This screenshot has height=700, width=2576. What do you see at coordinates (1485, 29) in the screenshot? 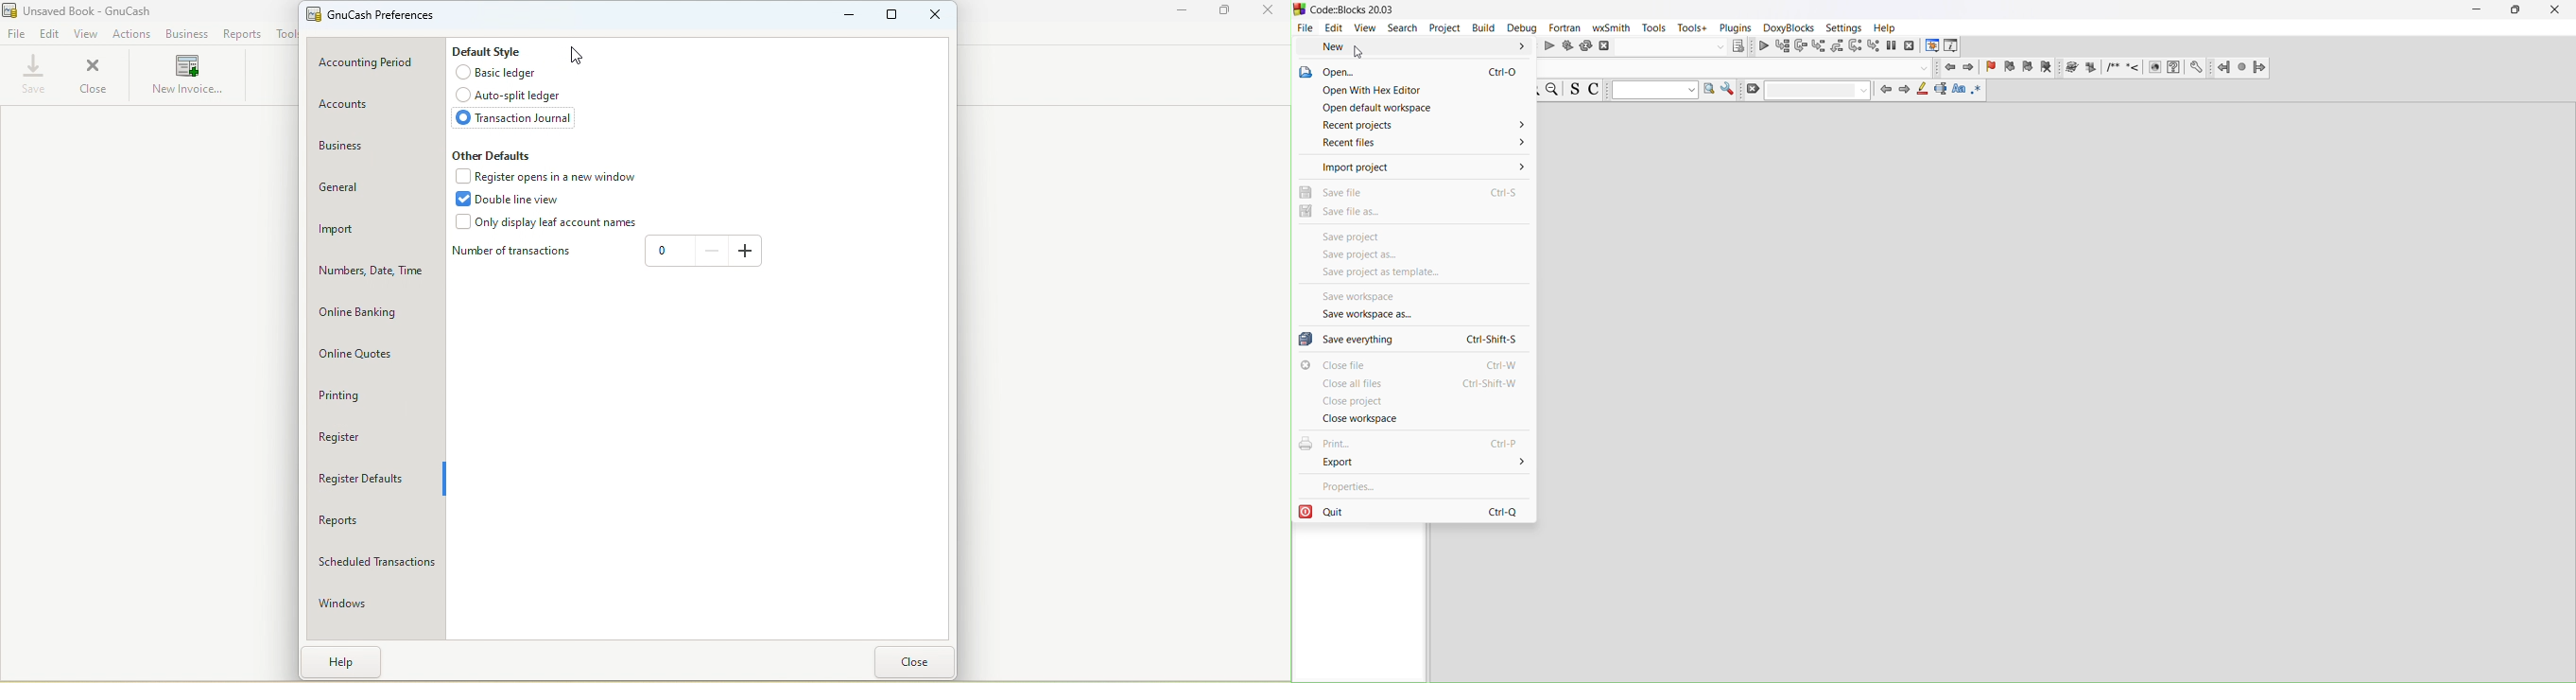
I see `build` at bounding box center [1485, 29].